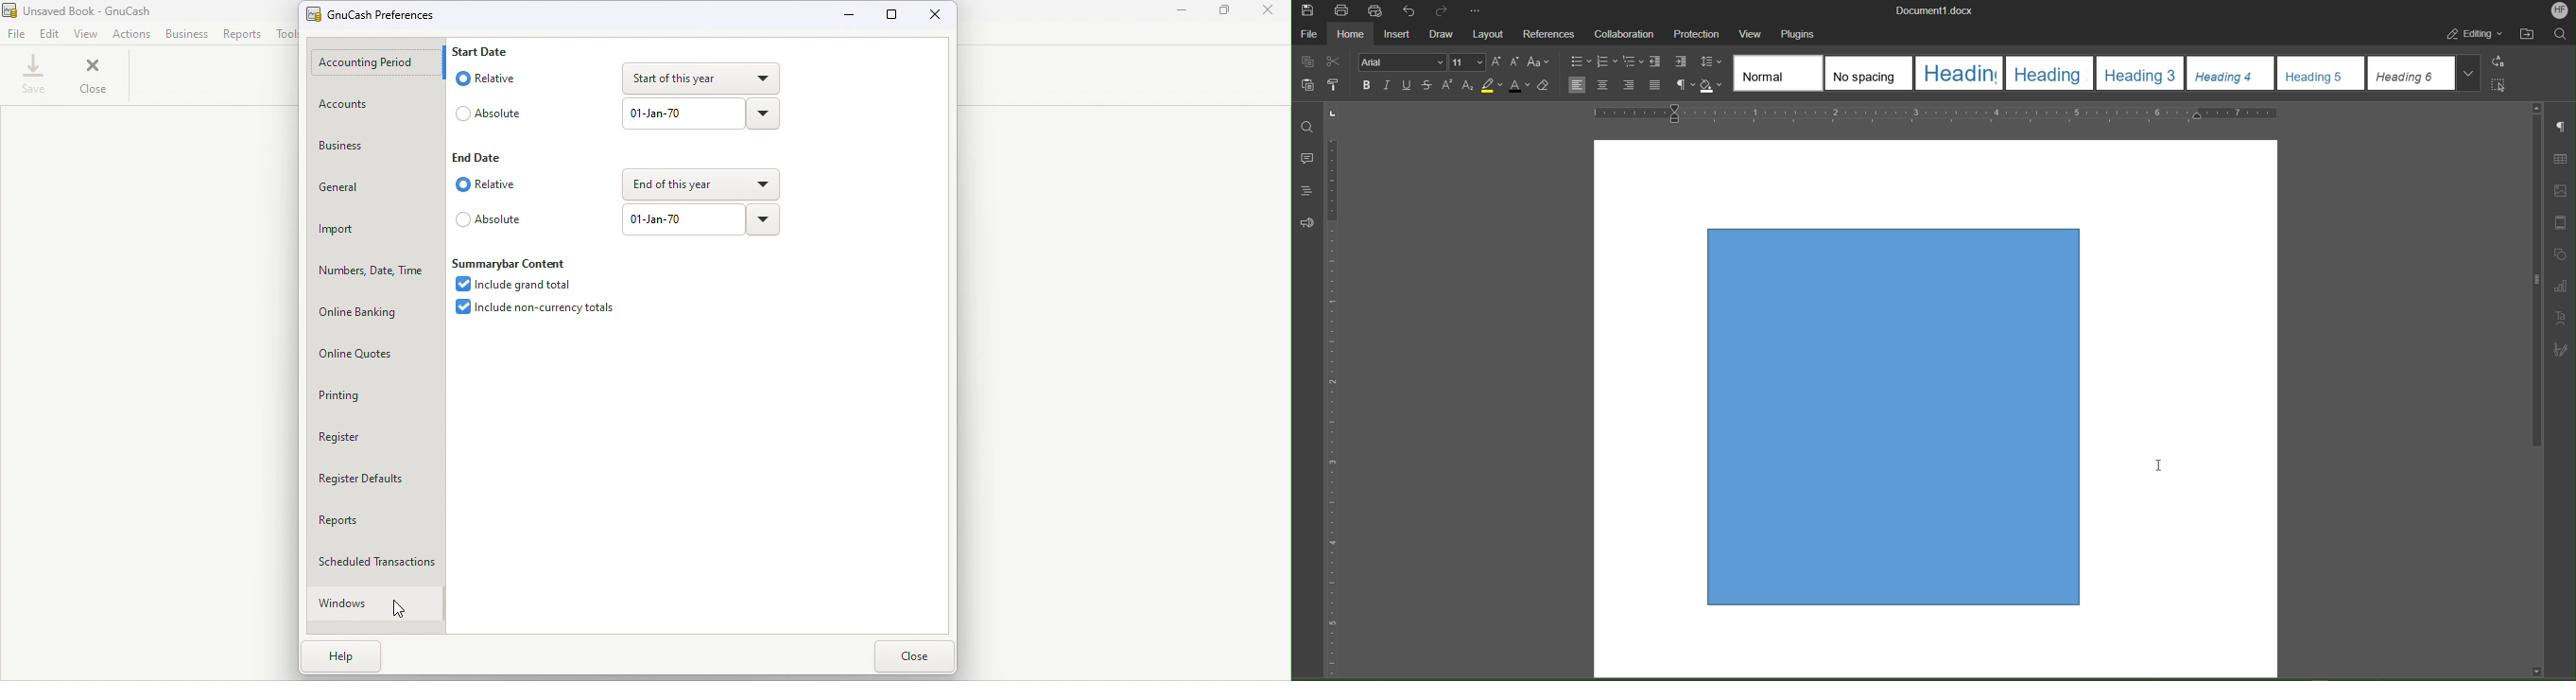 This screenshot has width=2576, height=700. Describe the element at coordinates (1867, 72) in the screenshot. I see `No spacing` at that location.